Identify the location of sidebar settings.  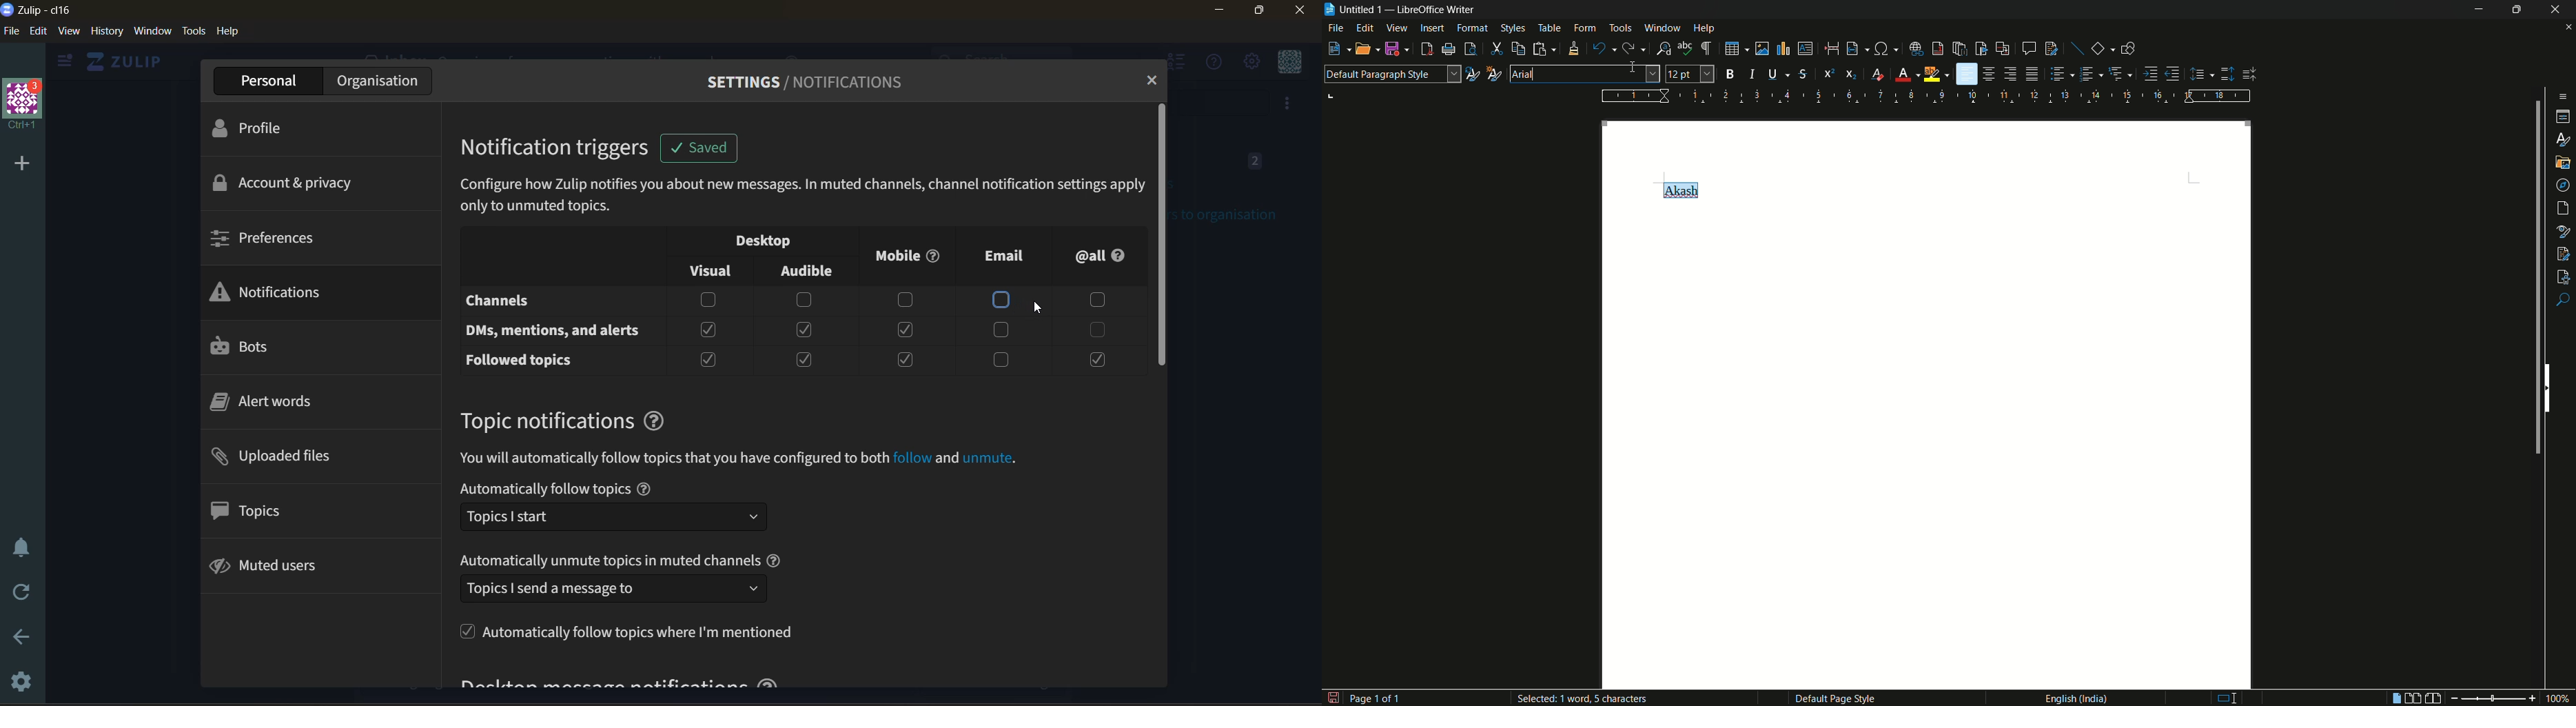
(2561, 96).